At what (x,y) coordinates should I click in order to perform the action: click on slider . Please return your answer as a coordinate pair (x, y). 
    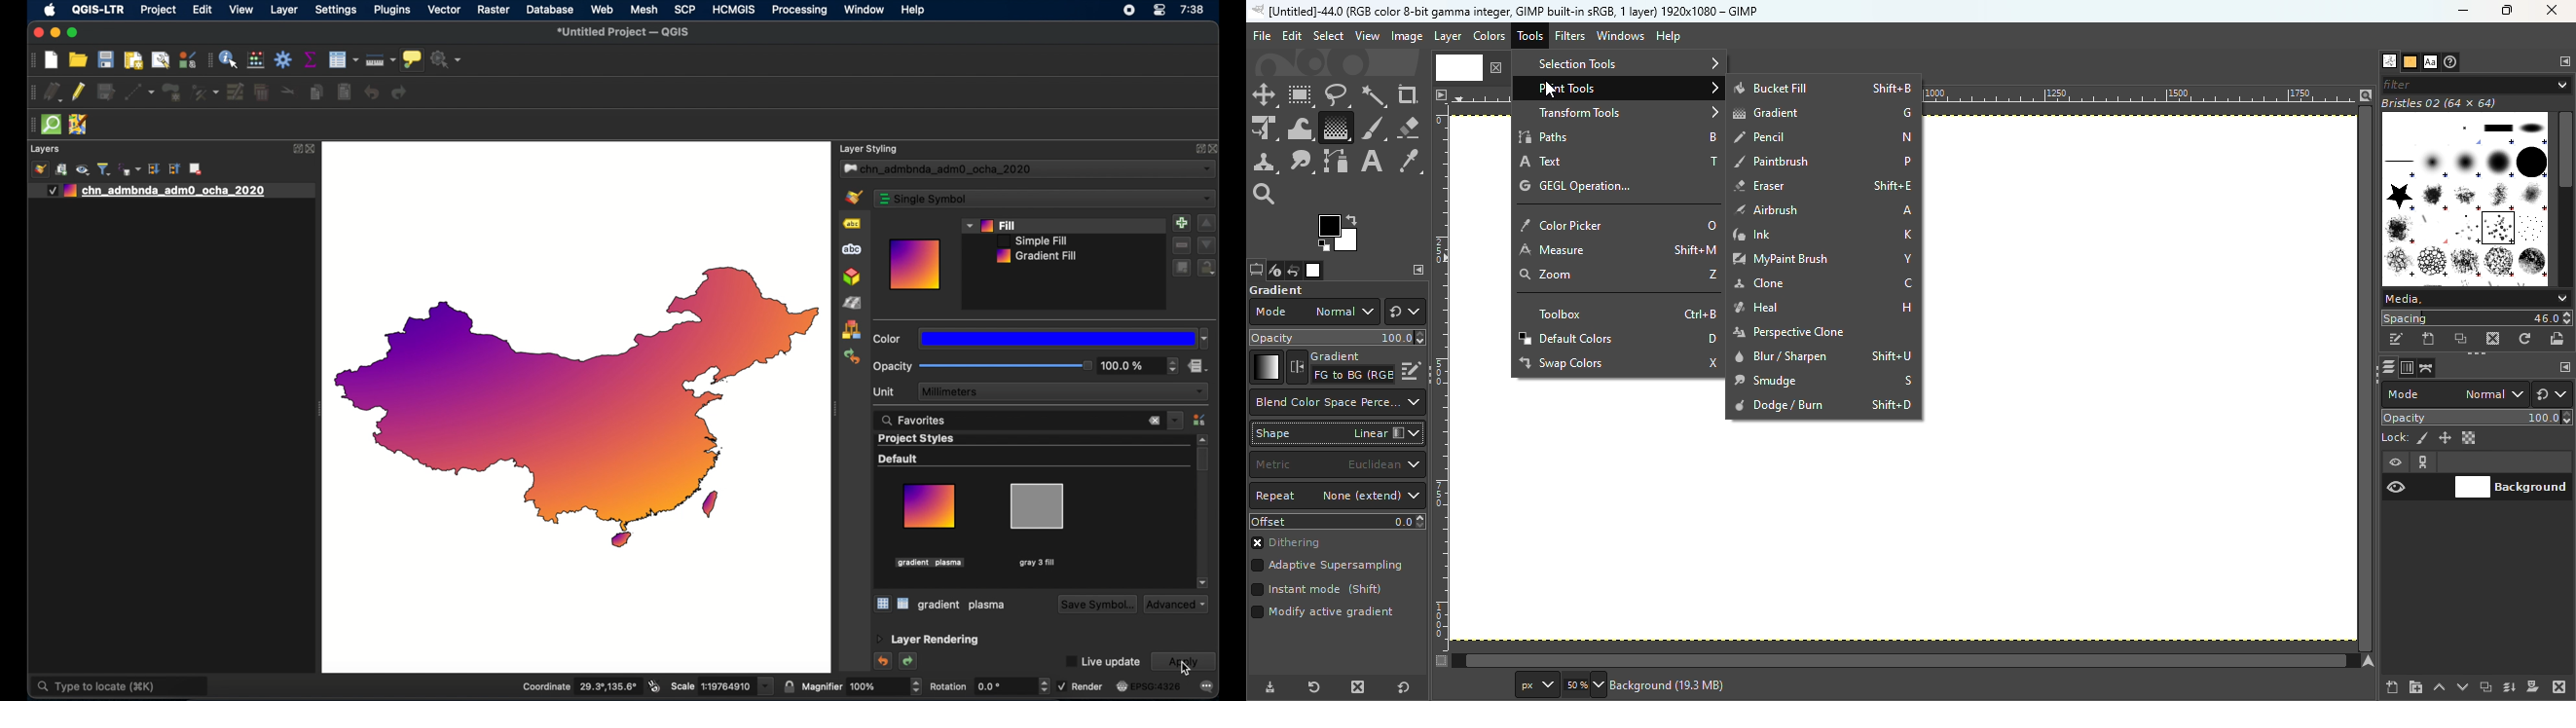
    Looking at the image, I should click on (1007, 365).